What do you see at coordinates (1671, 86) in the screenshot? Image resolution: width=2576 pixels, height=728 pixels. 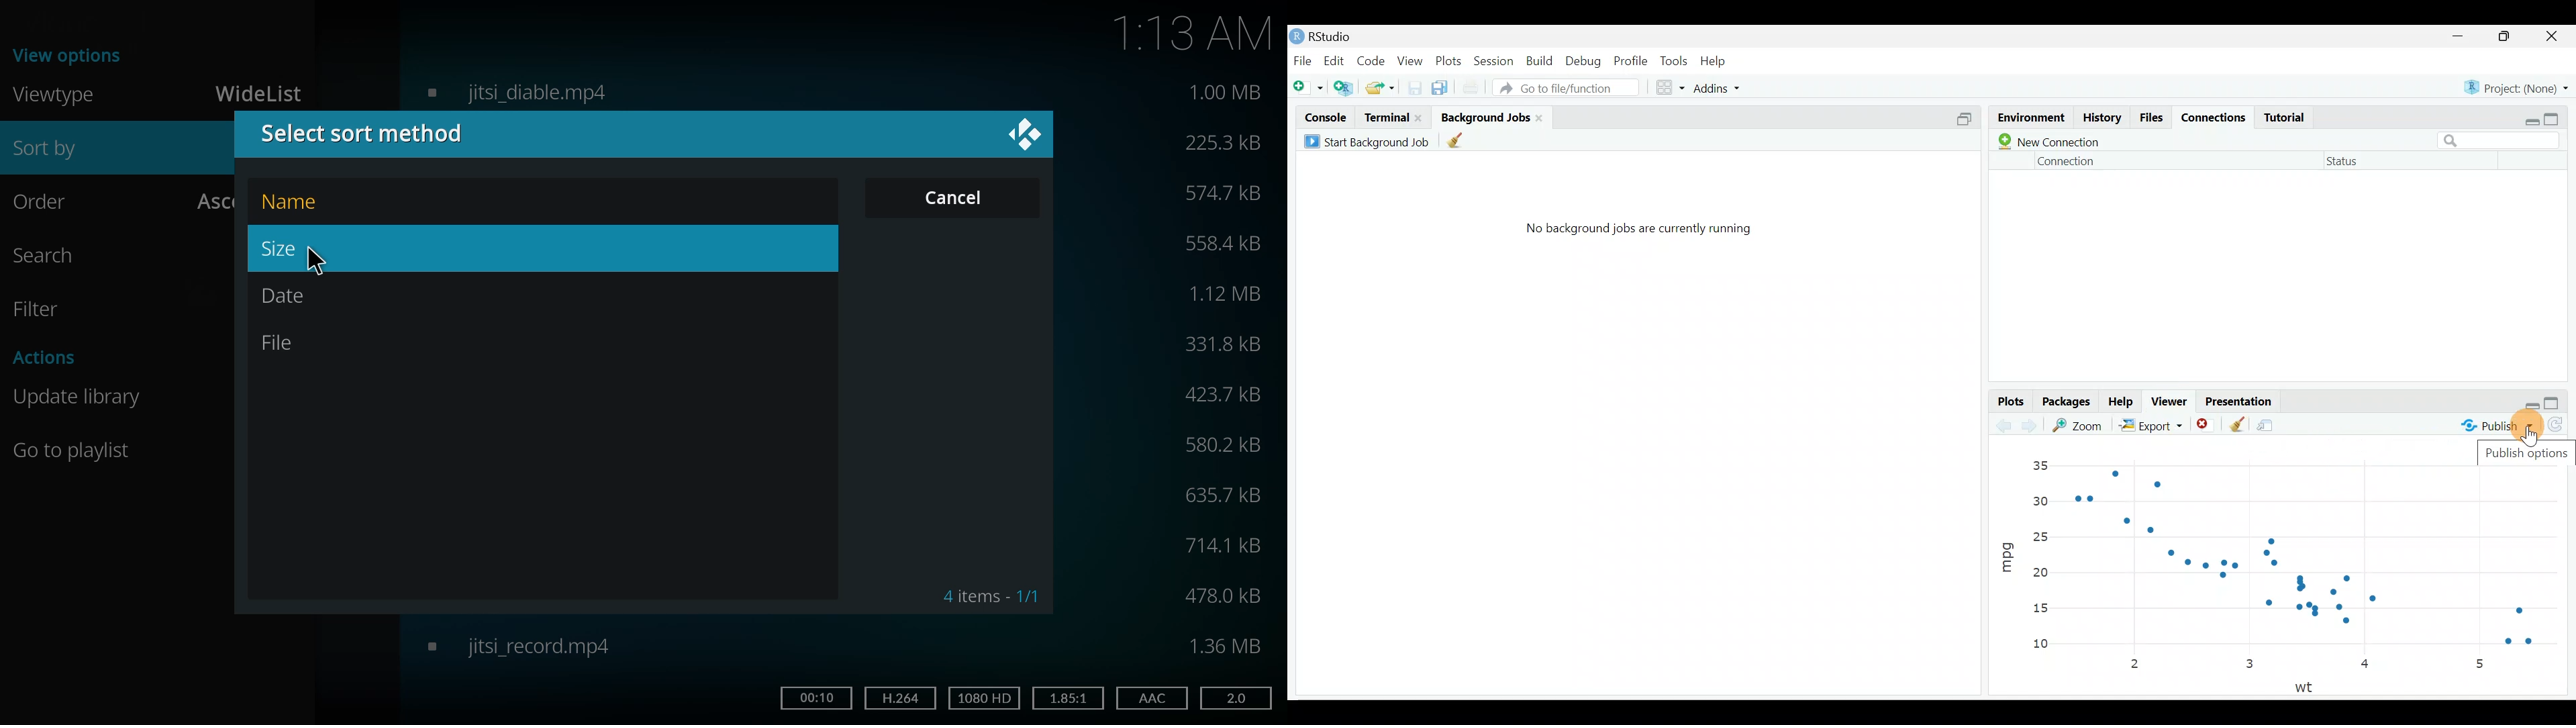 I see `Workspace panes` at bounding box center [1671, 86].